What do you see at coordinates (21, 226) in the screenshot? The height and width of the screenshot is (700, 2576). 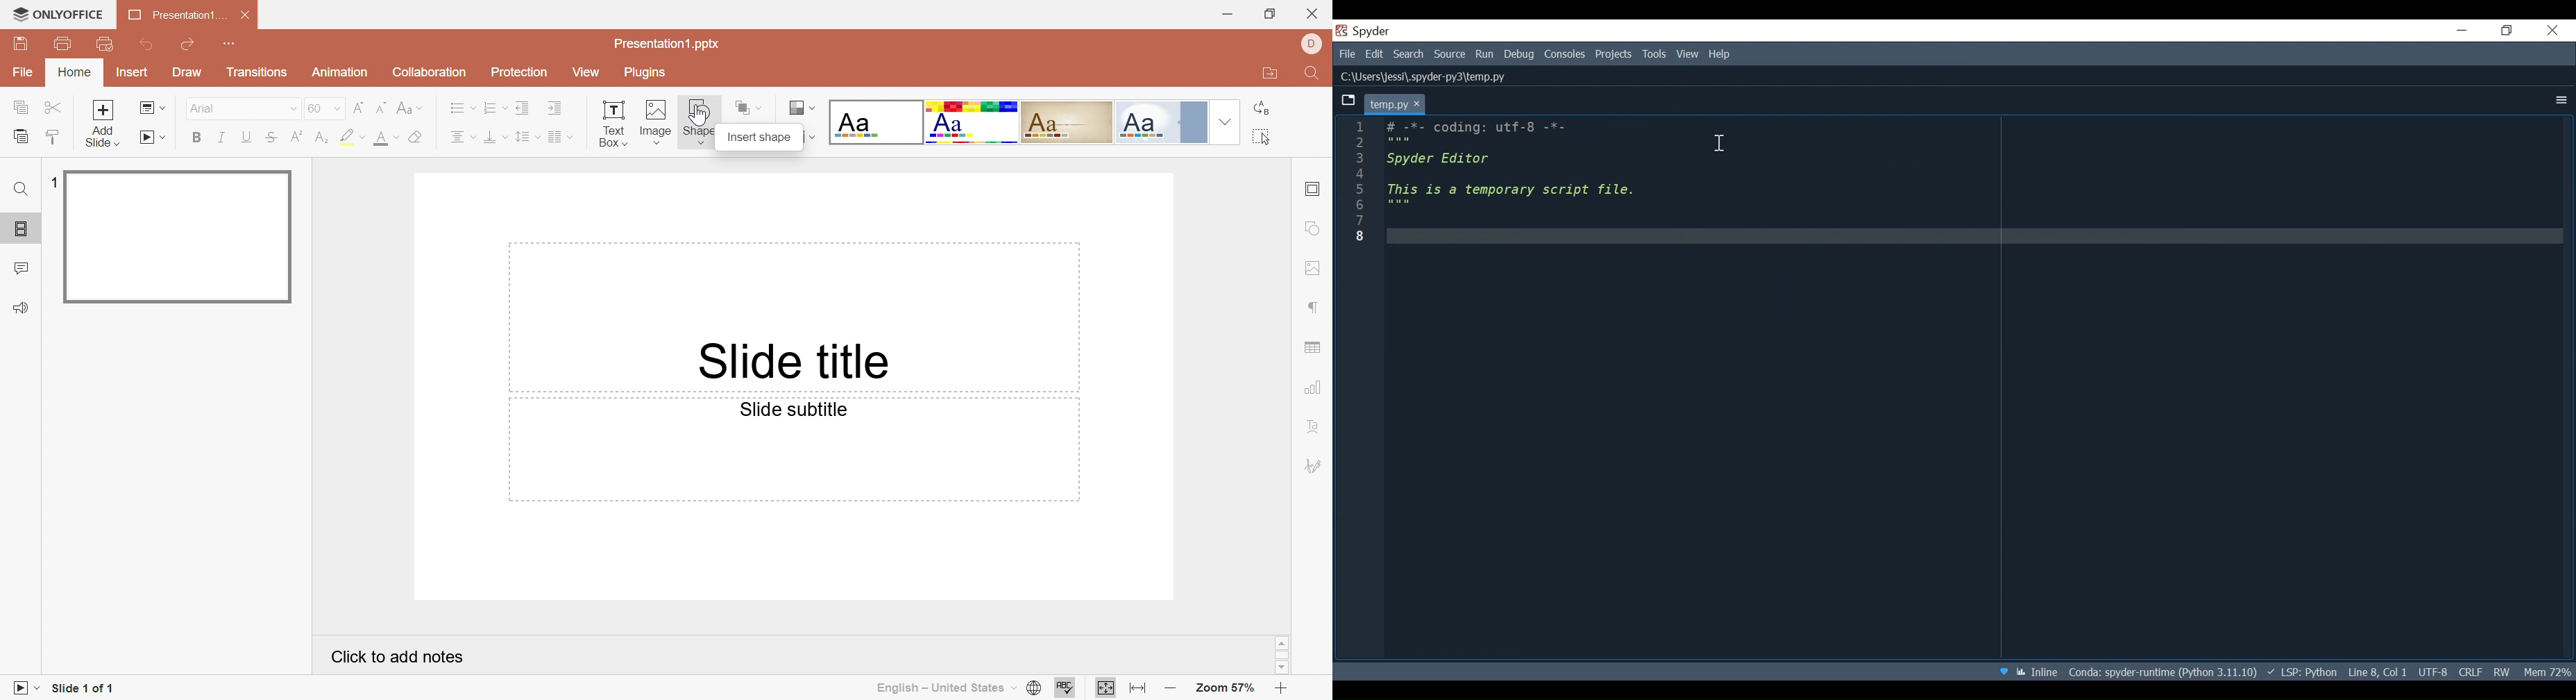 I see `Slides` at bounding box center [21, 226].